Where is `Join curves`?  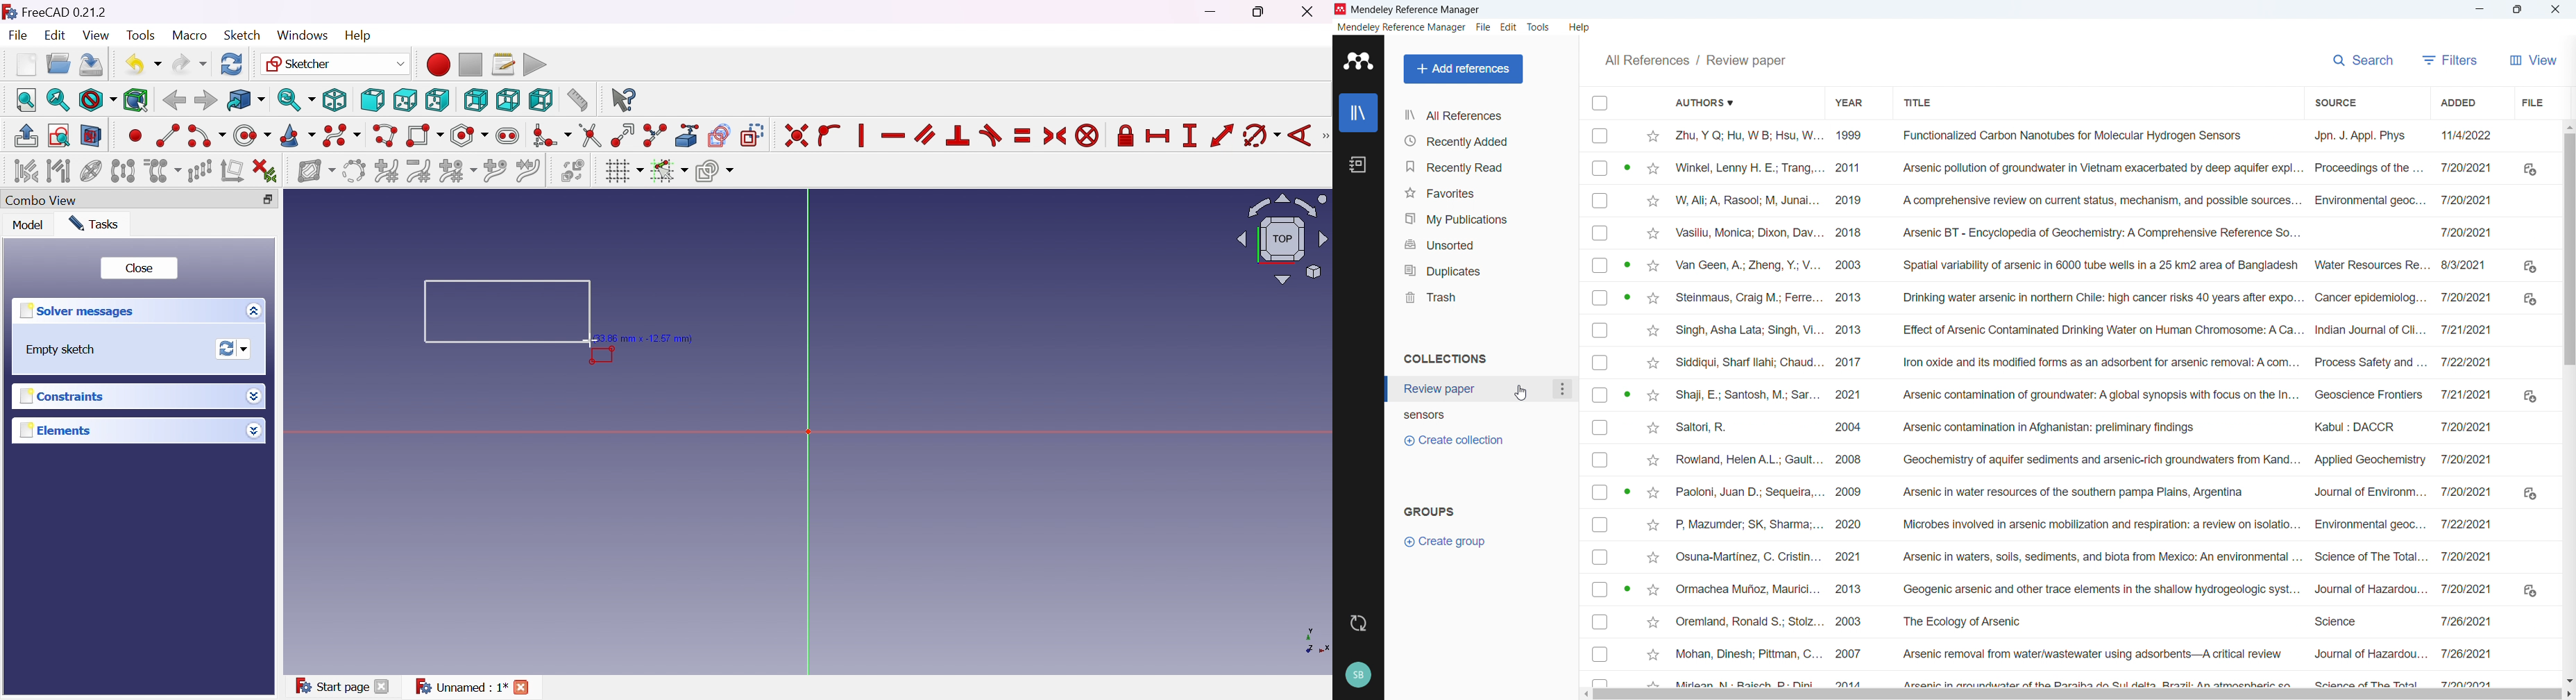
Join curves is located at coordinates (527, 171).